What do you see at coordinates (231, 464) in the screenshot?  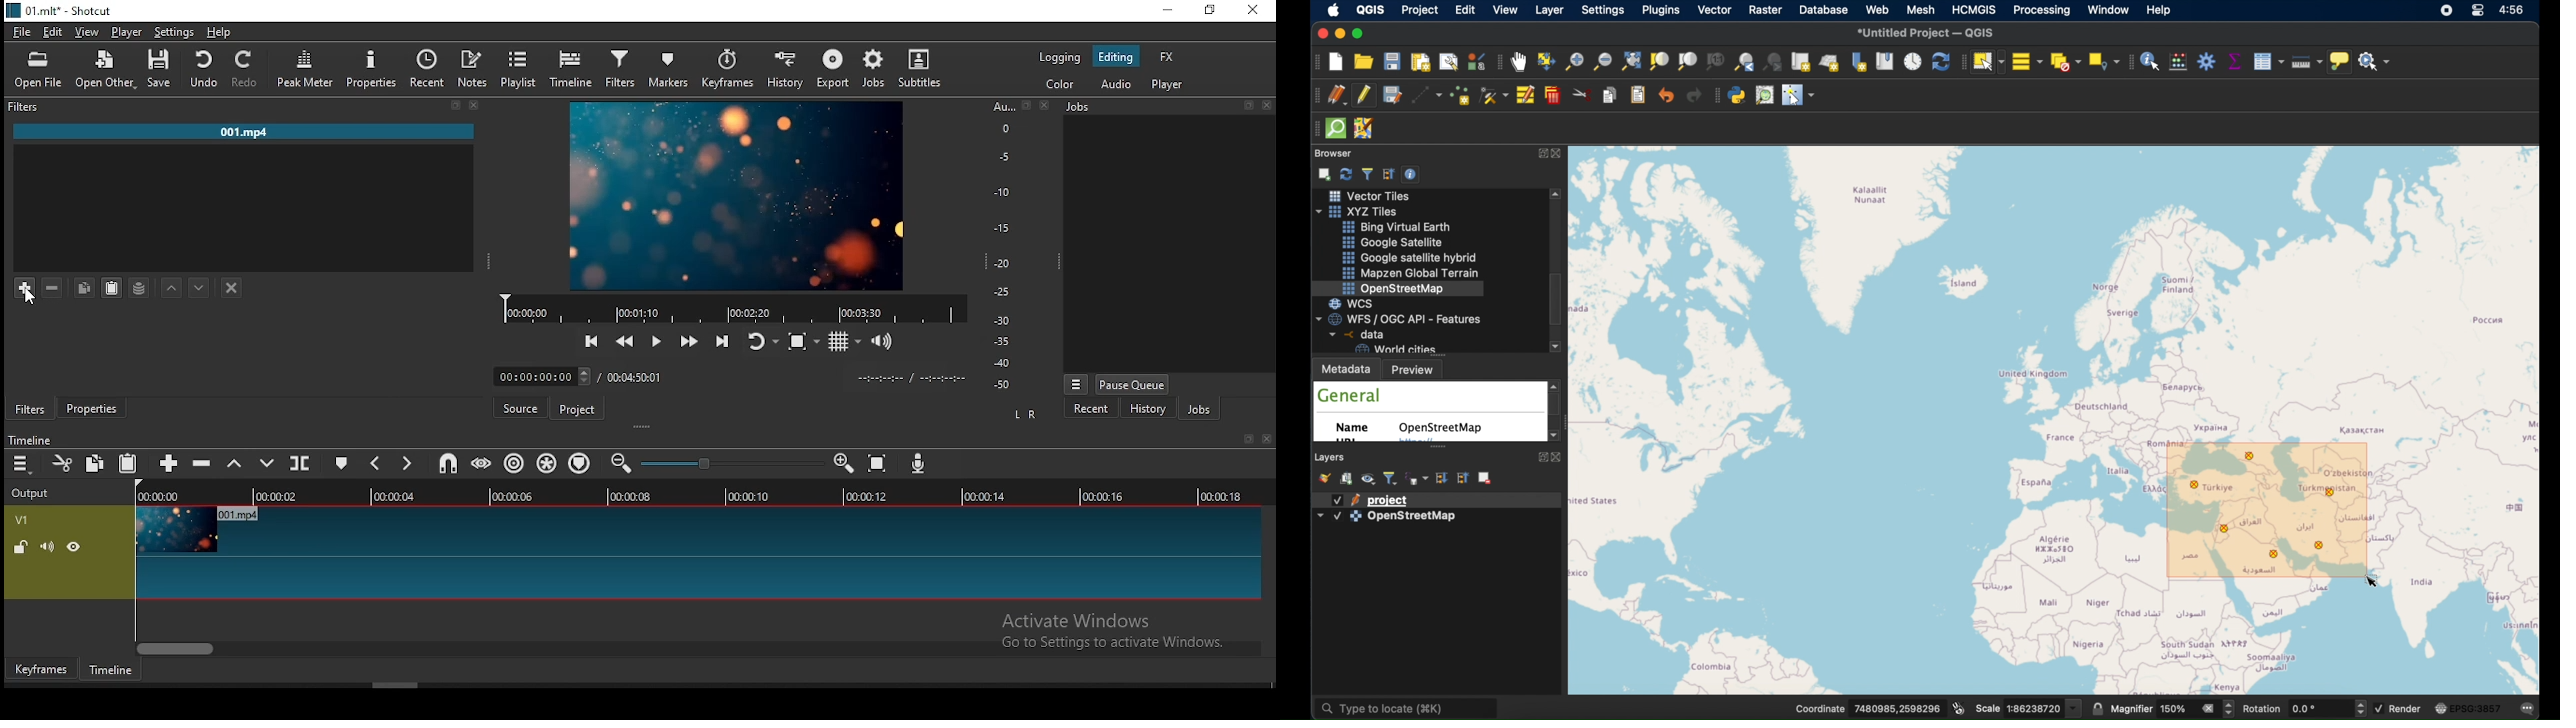 I see `lift` at bounding box center [231, 464].